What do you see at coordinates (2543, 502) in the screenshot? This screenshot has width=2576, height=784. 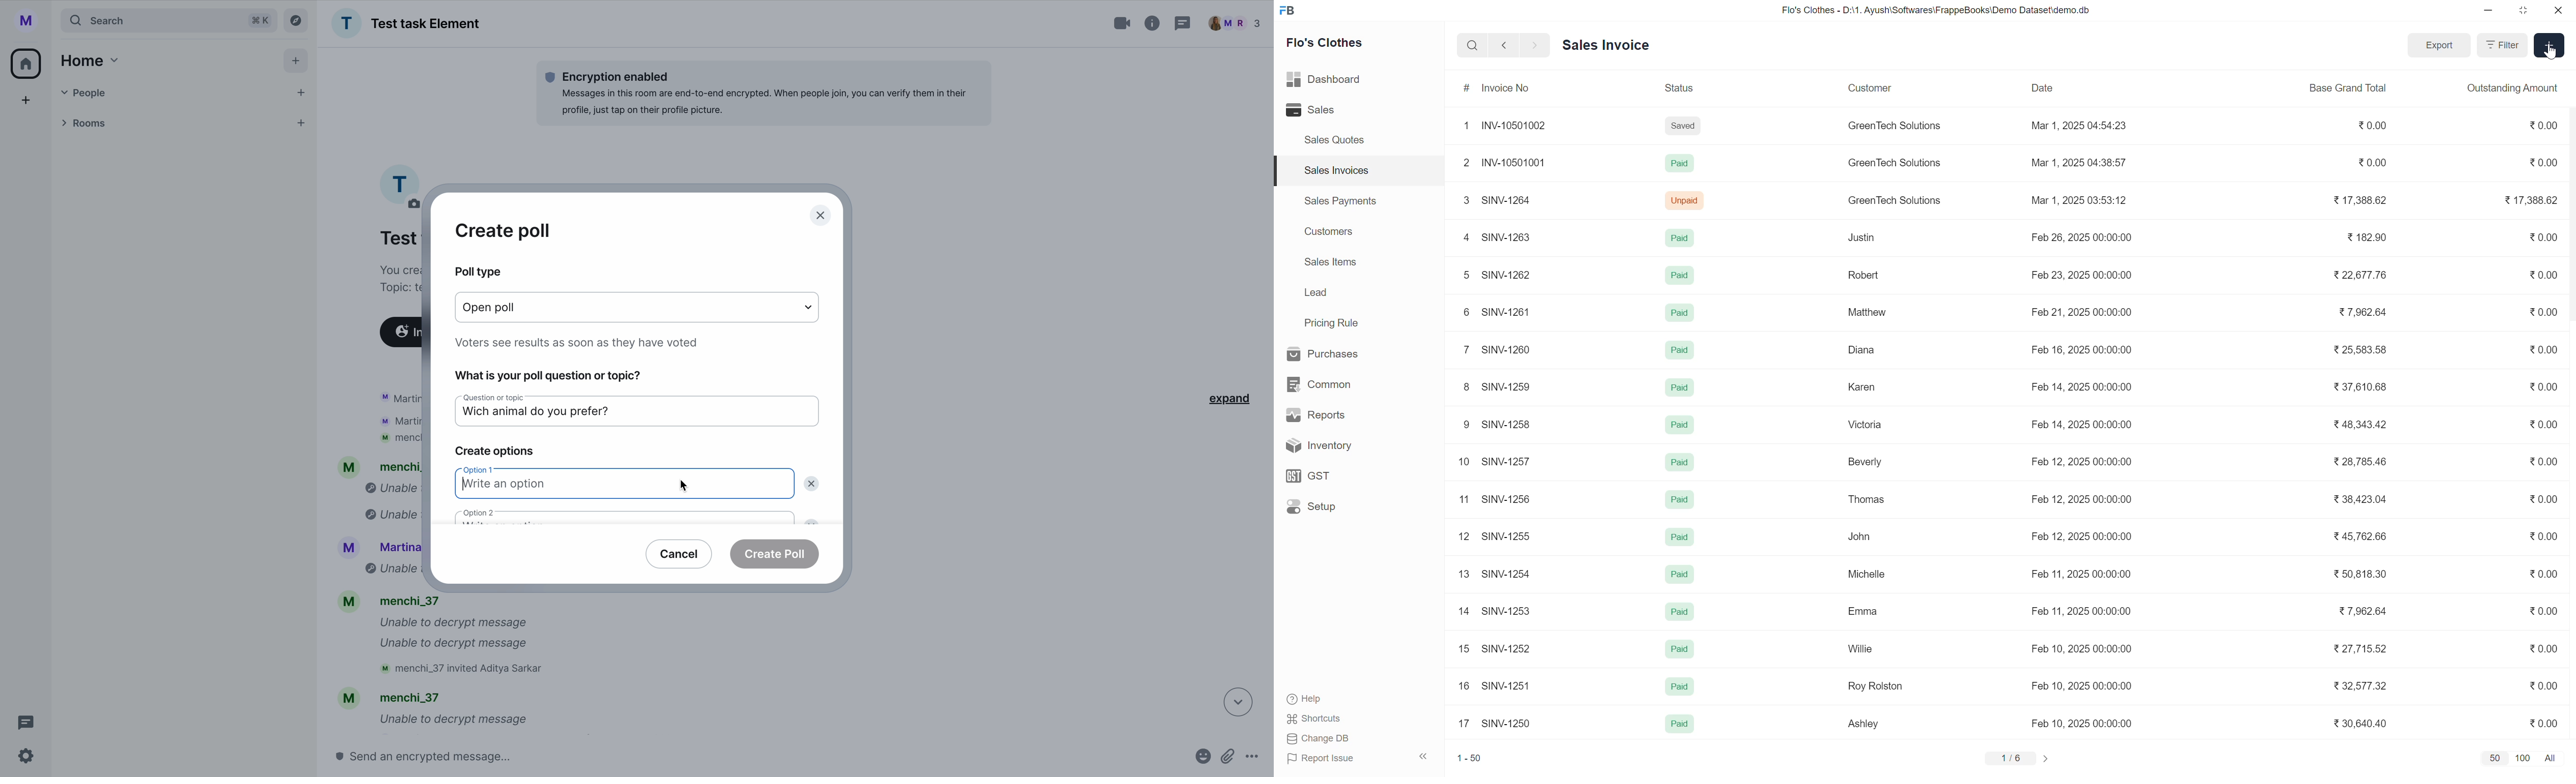 I see `₹0.00` at bounding box center [2543, 502].